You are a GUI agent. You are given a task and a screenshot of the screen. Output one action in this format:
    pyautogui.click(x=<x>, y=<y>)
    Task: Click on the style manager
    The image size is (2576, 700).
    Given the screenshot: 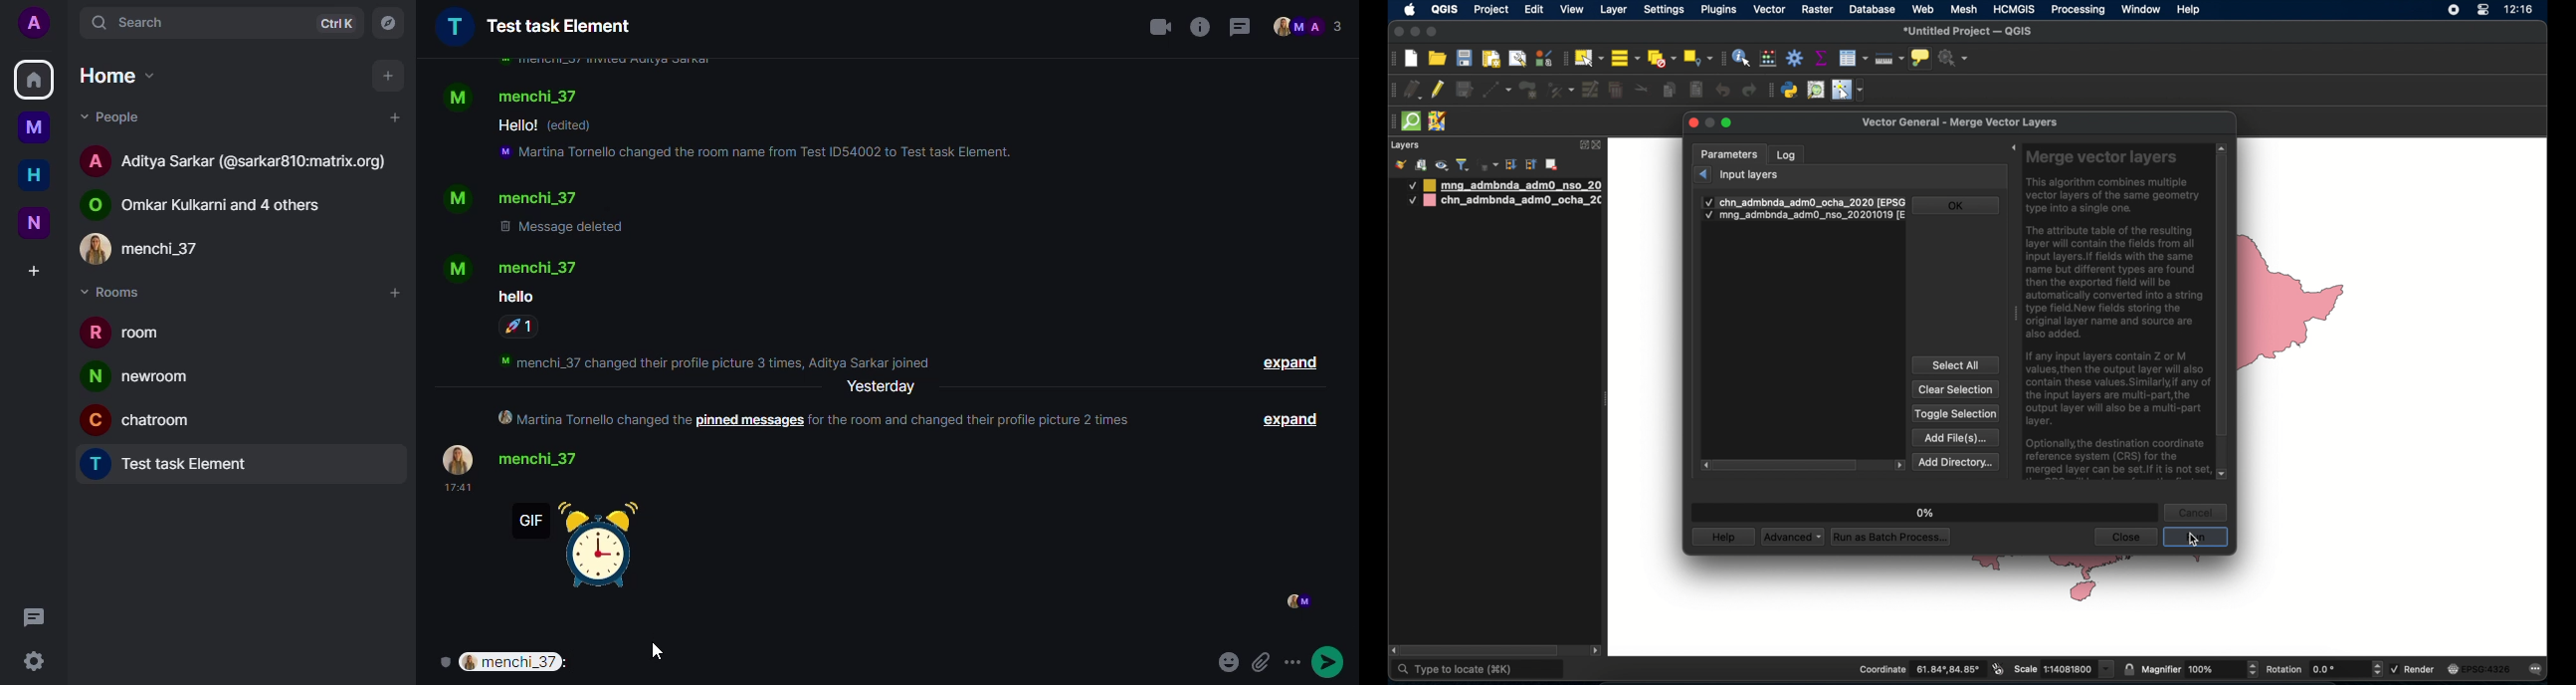 What is the action you would take?
    pyautogui.click(x=1543, y=58)
    